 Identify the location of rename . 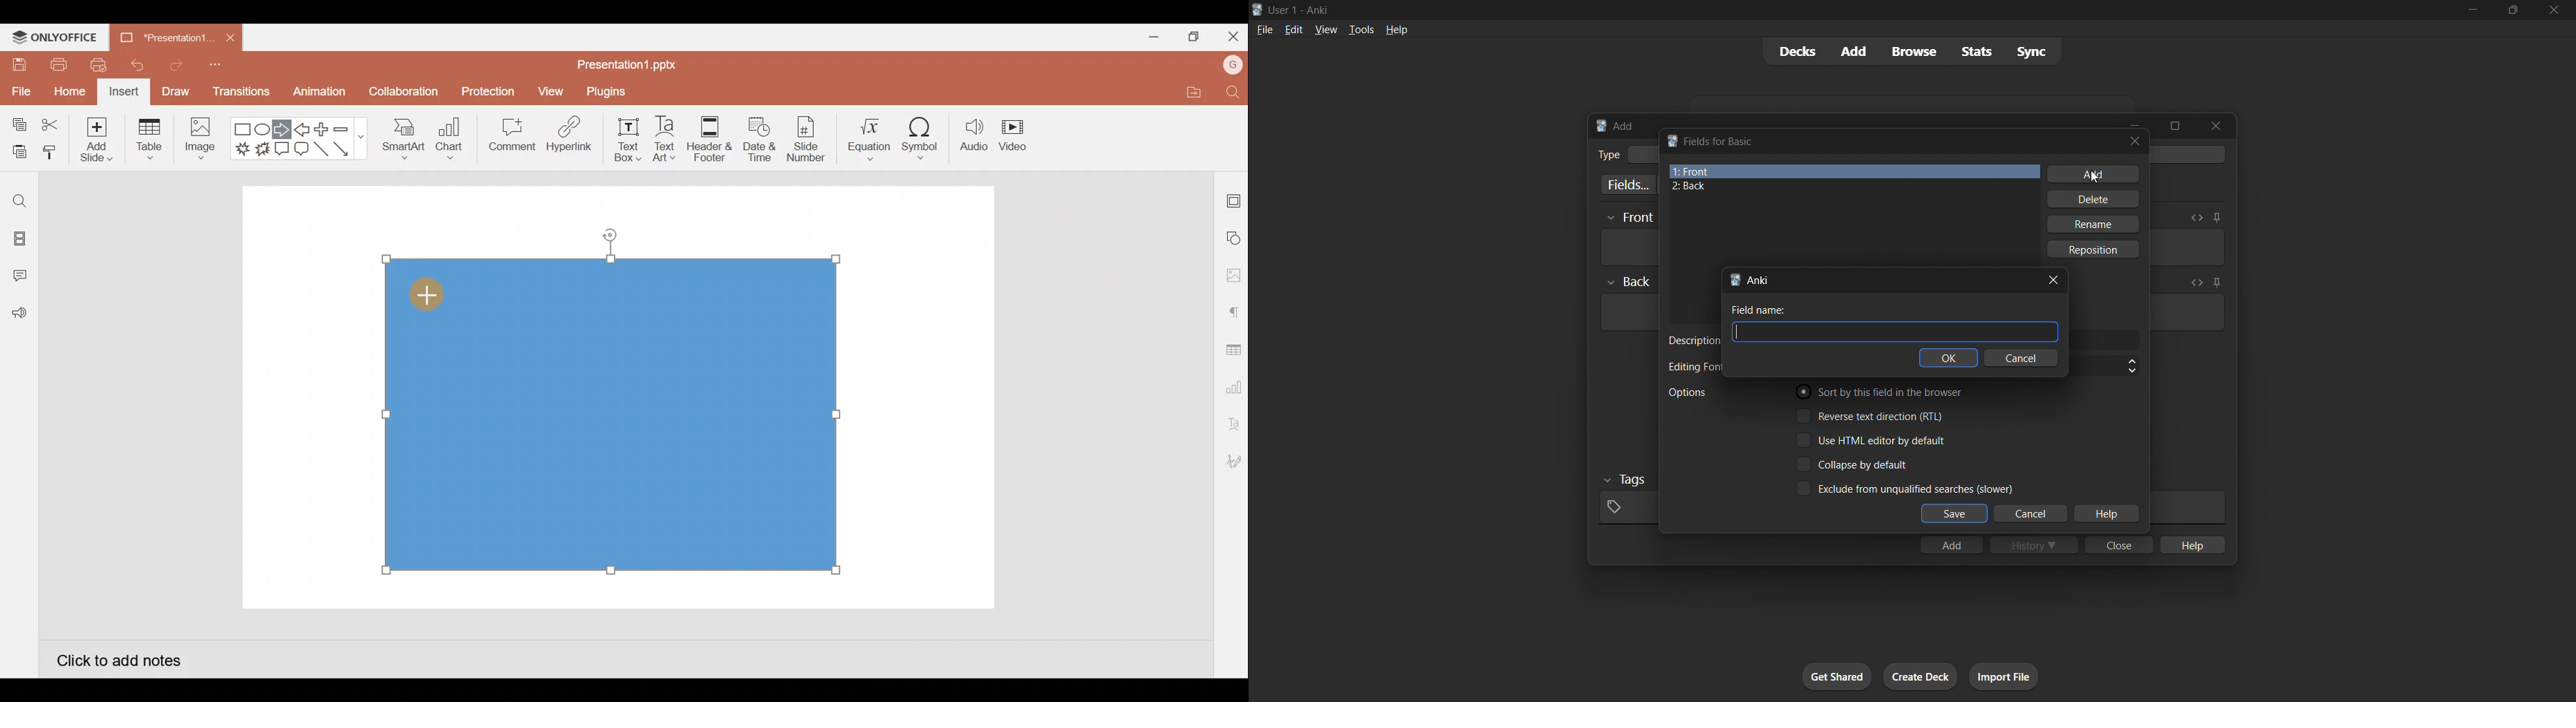
(2092, 224).